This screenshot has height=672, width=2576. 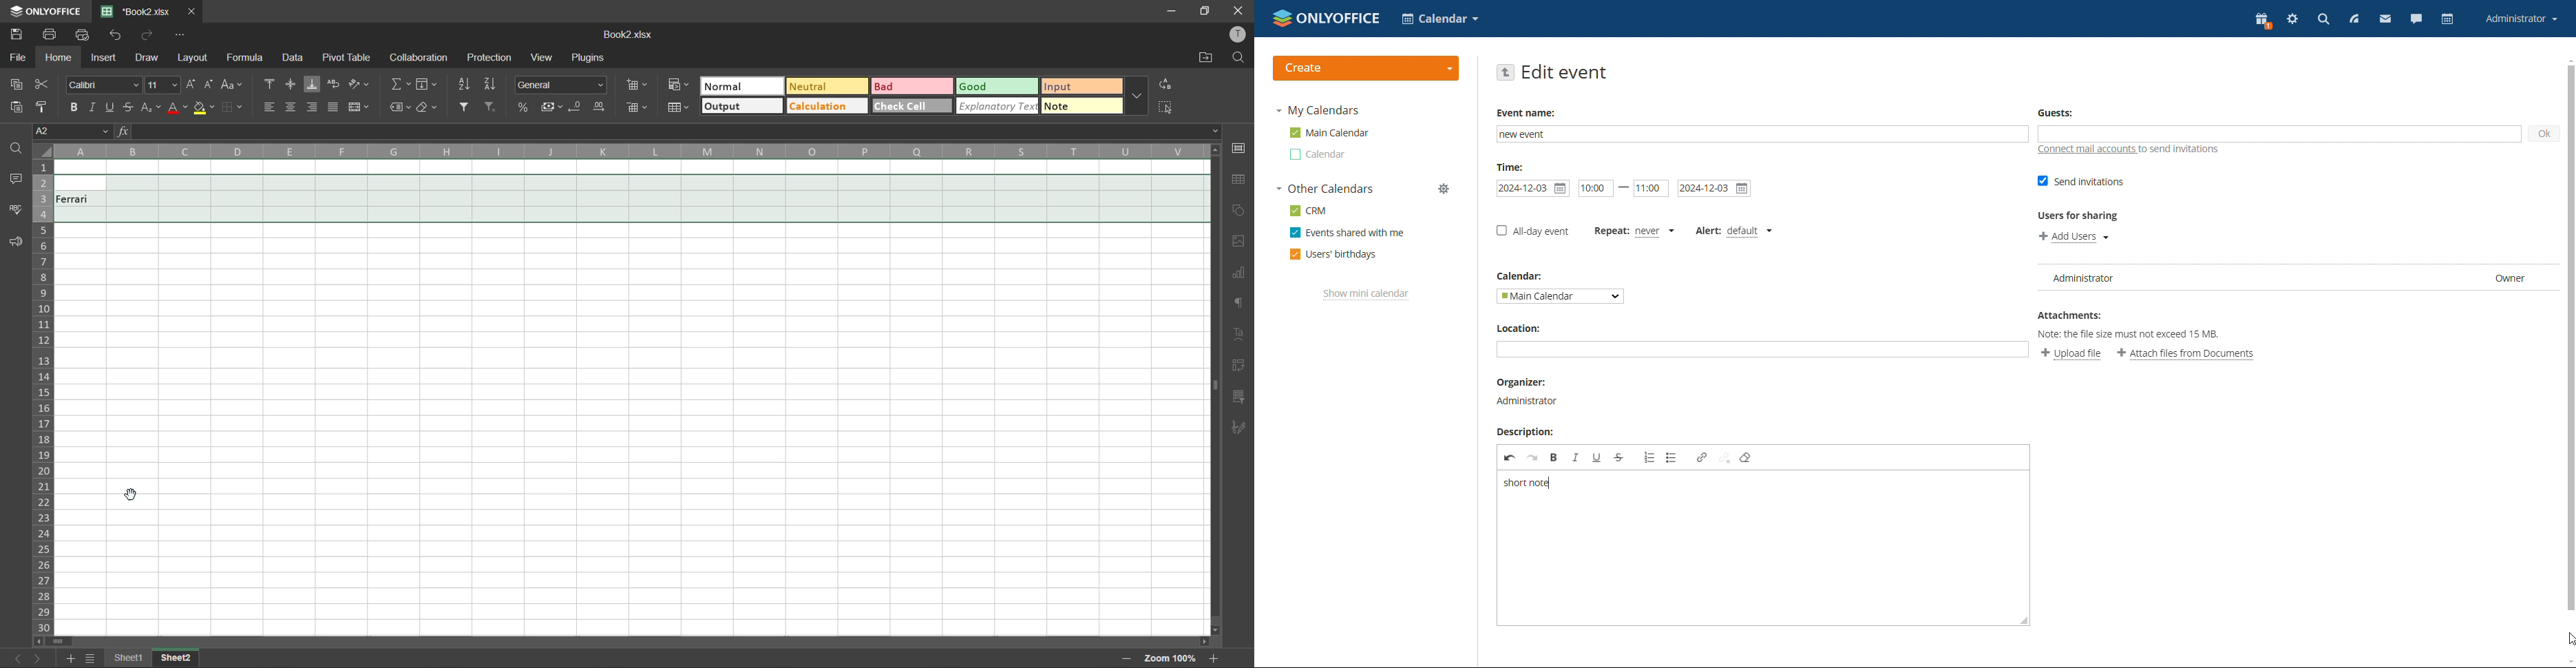 What do you see at coordinates (1240, 334) in the screenshot?
I see `text` at bounding box center [1240, 334].